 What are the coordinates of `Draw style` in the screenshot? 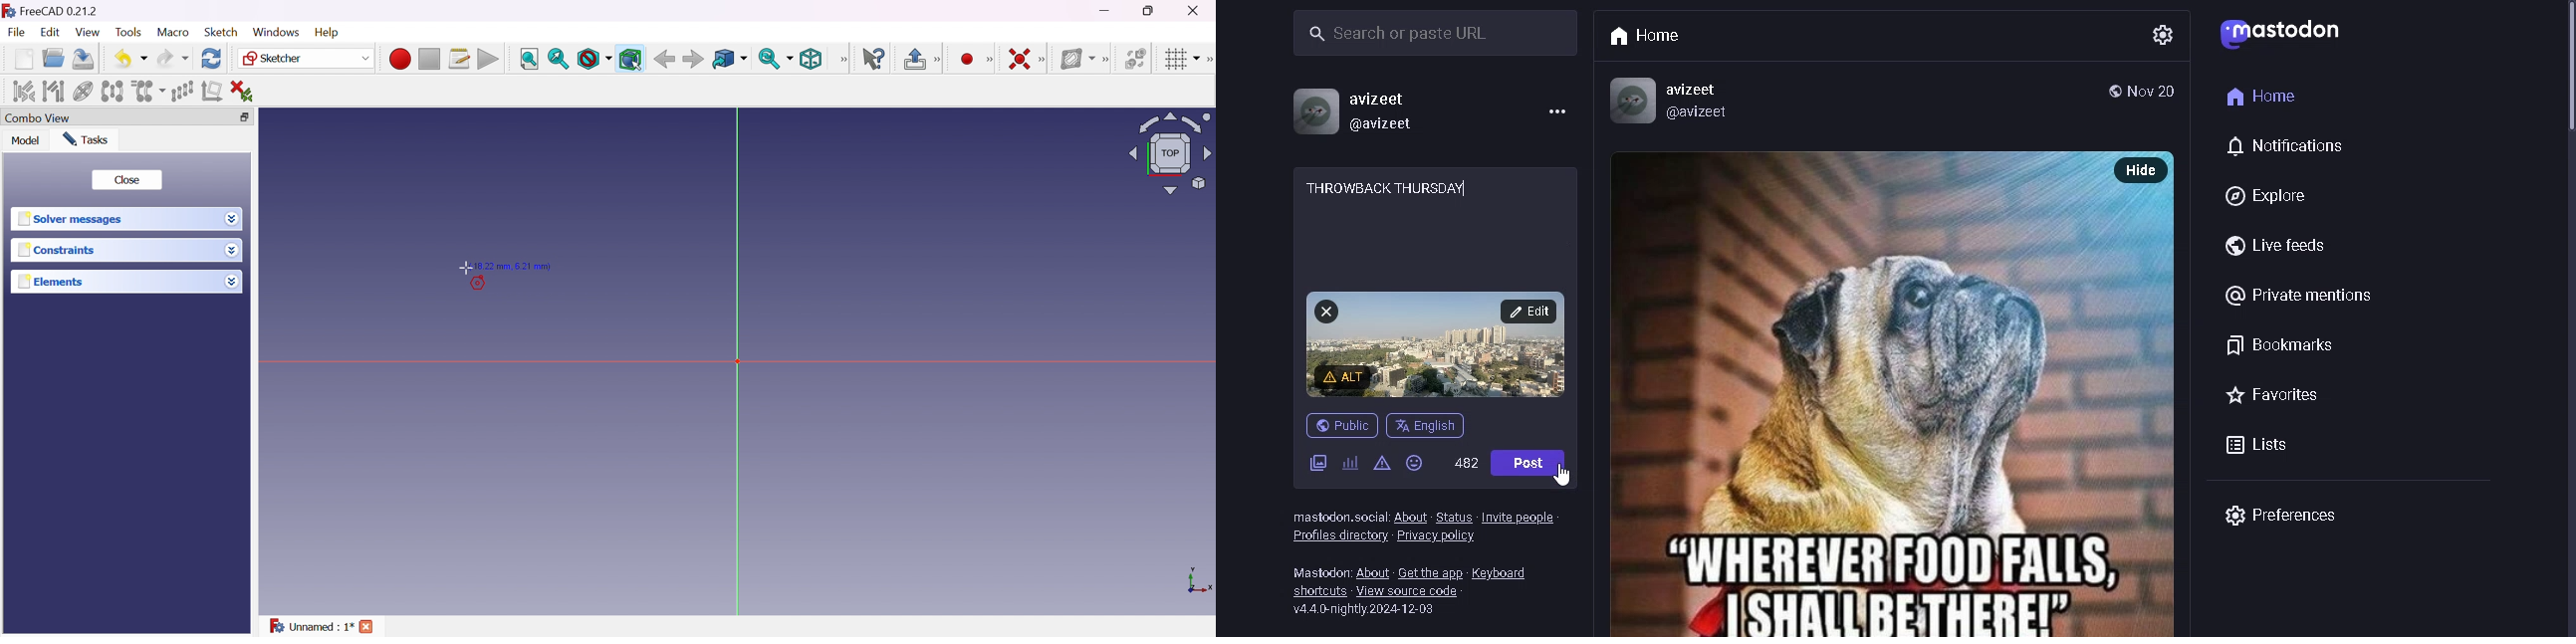 It's located at (594, 59).